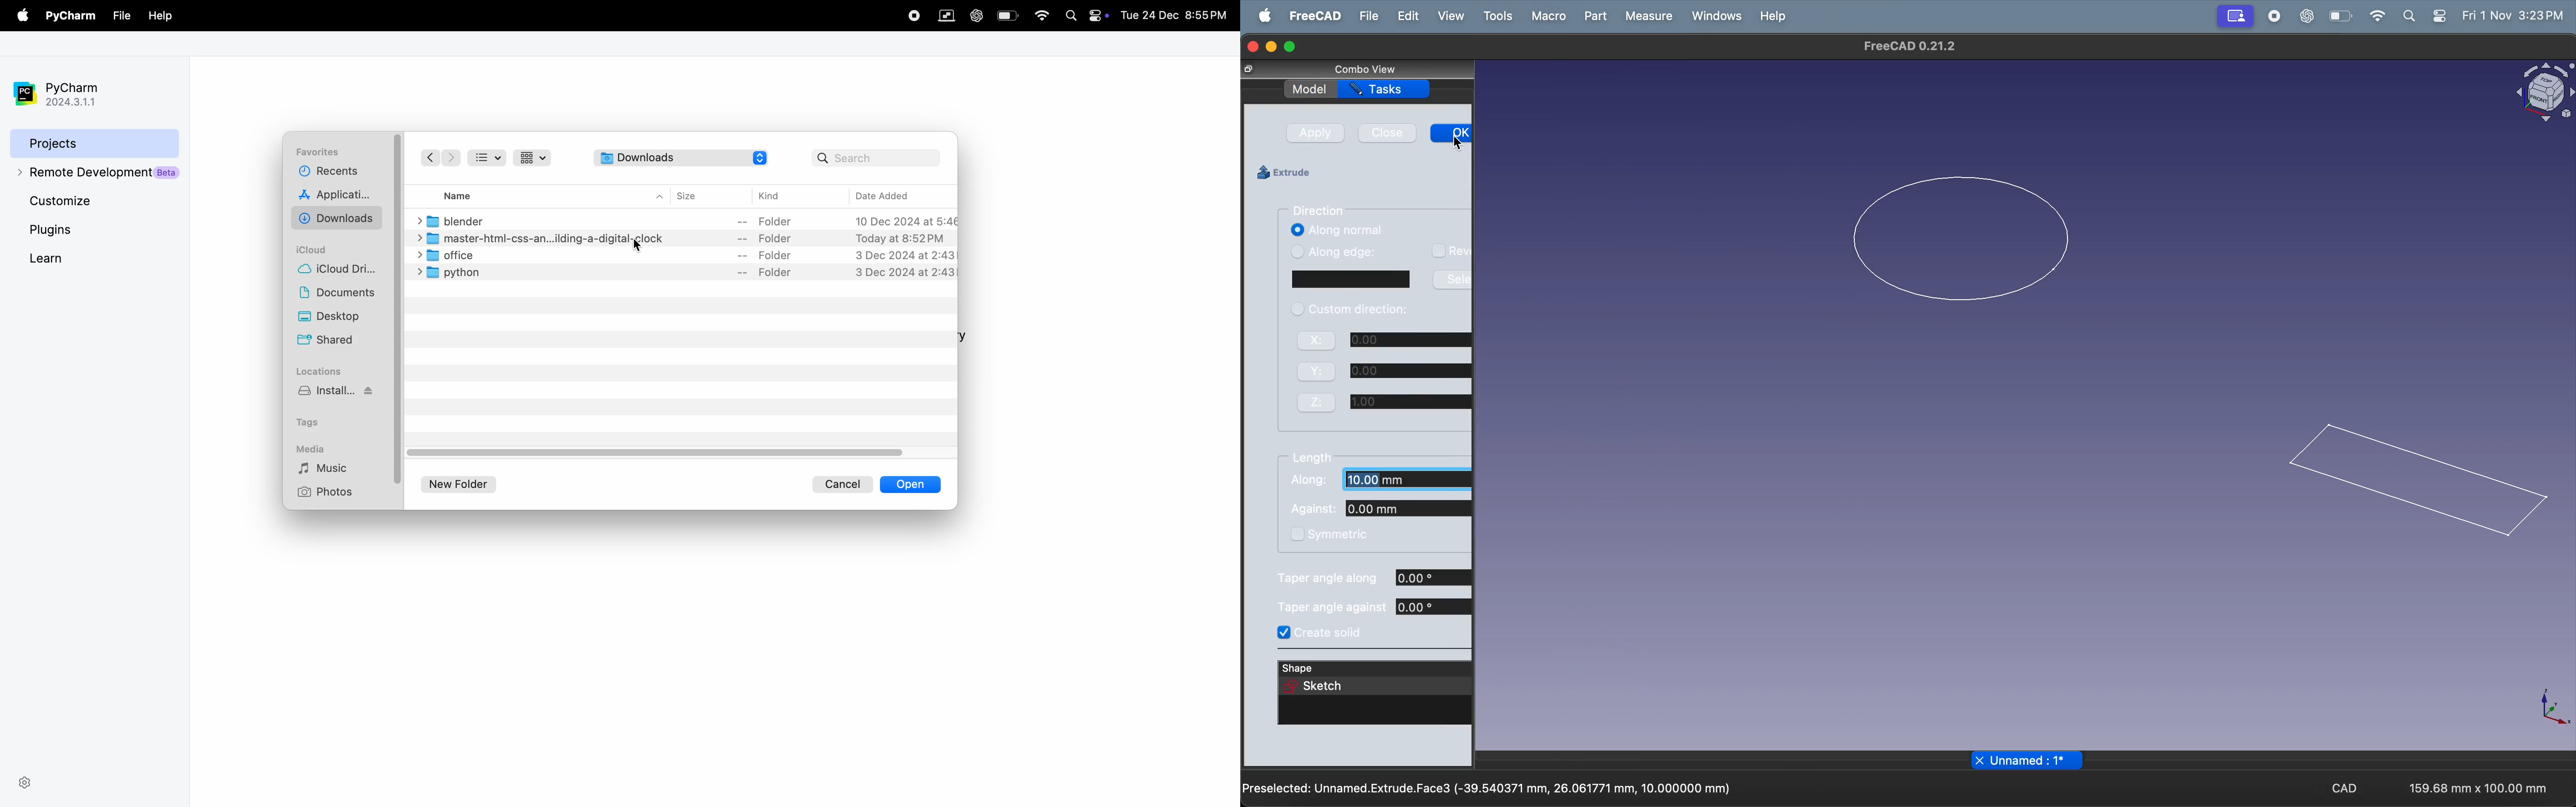  What do you see at coordinates (760, 157) in the screenshot?
I see `logo` at bounding box center [760, 157].